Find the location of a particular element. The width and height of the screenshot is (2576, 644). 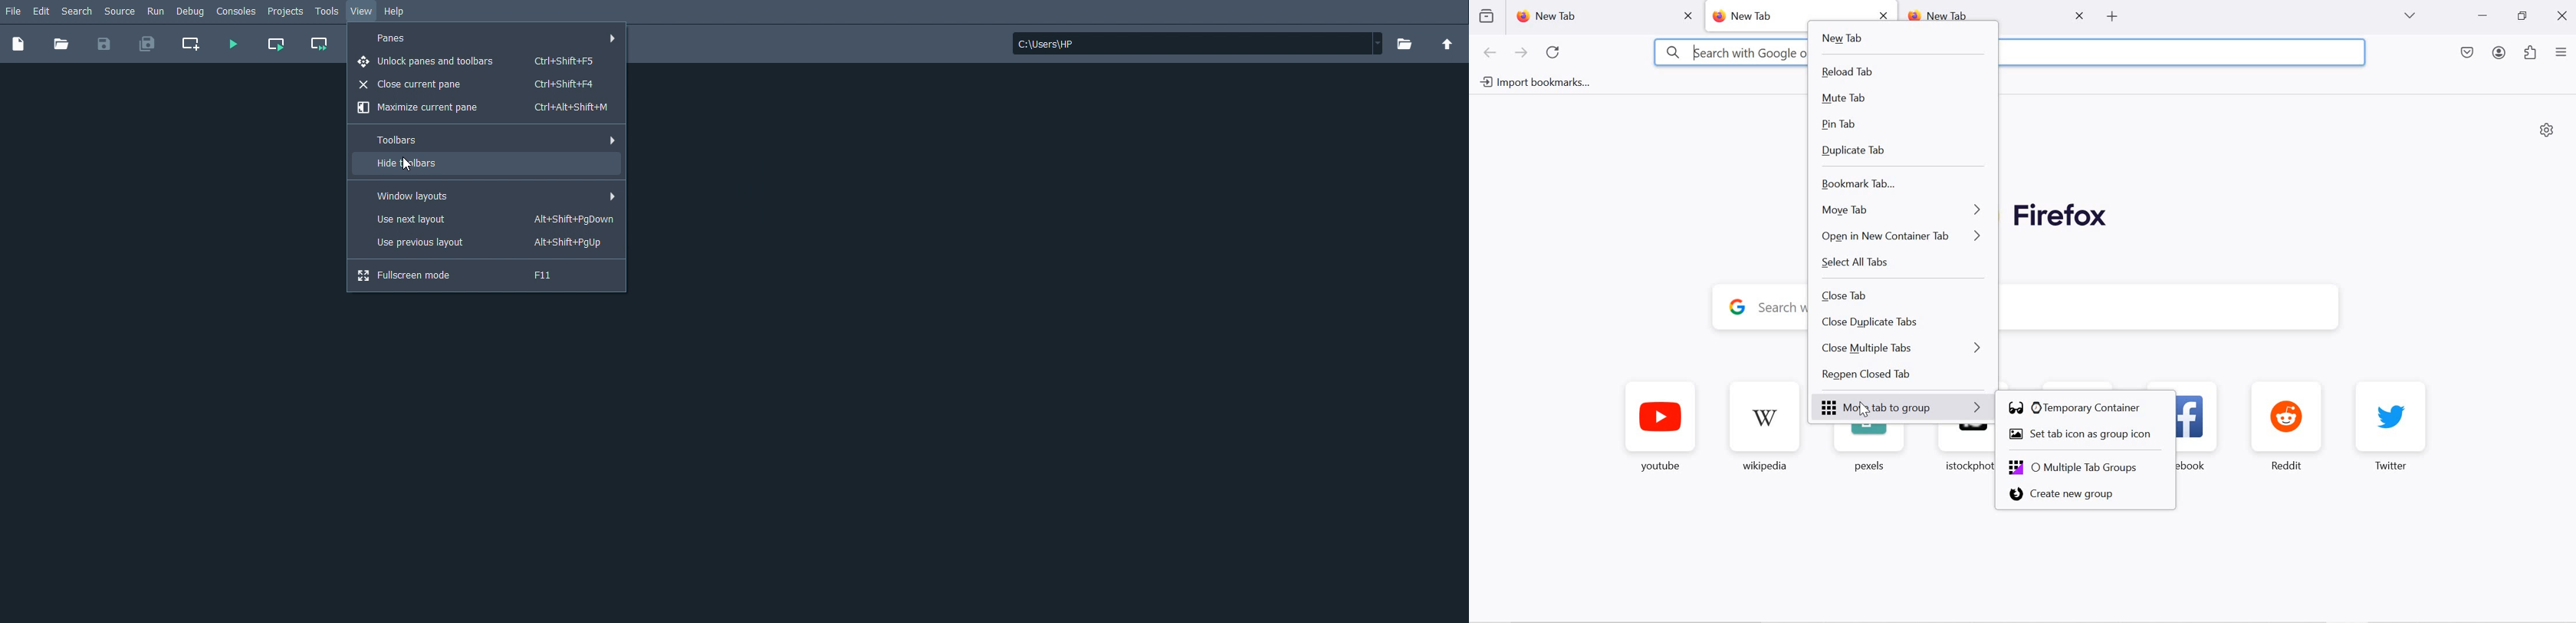

Tools is located at coordinates (327, 11).